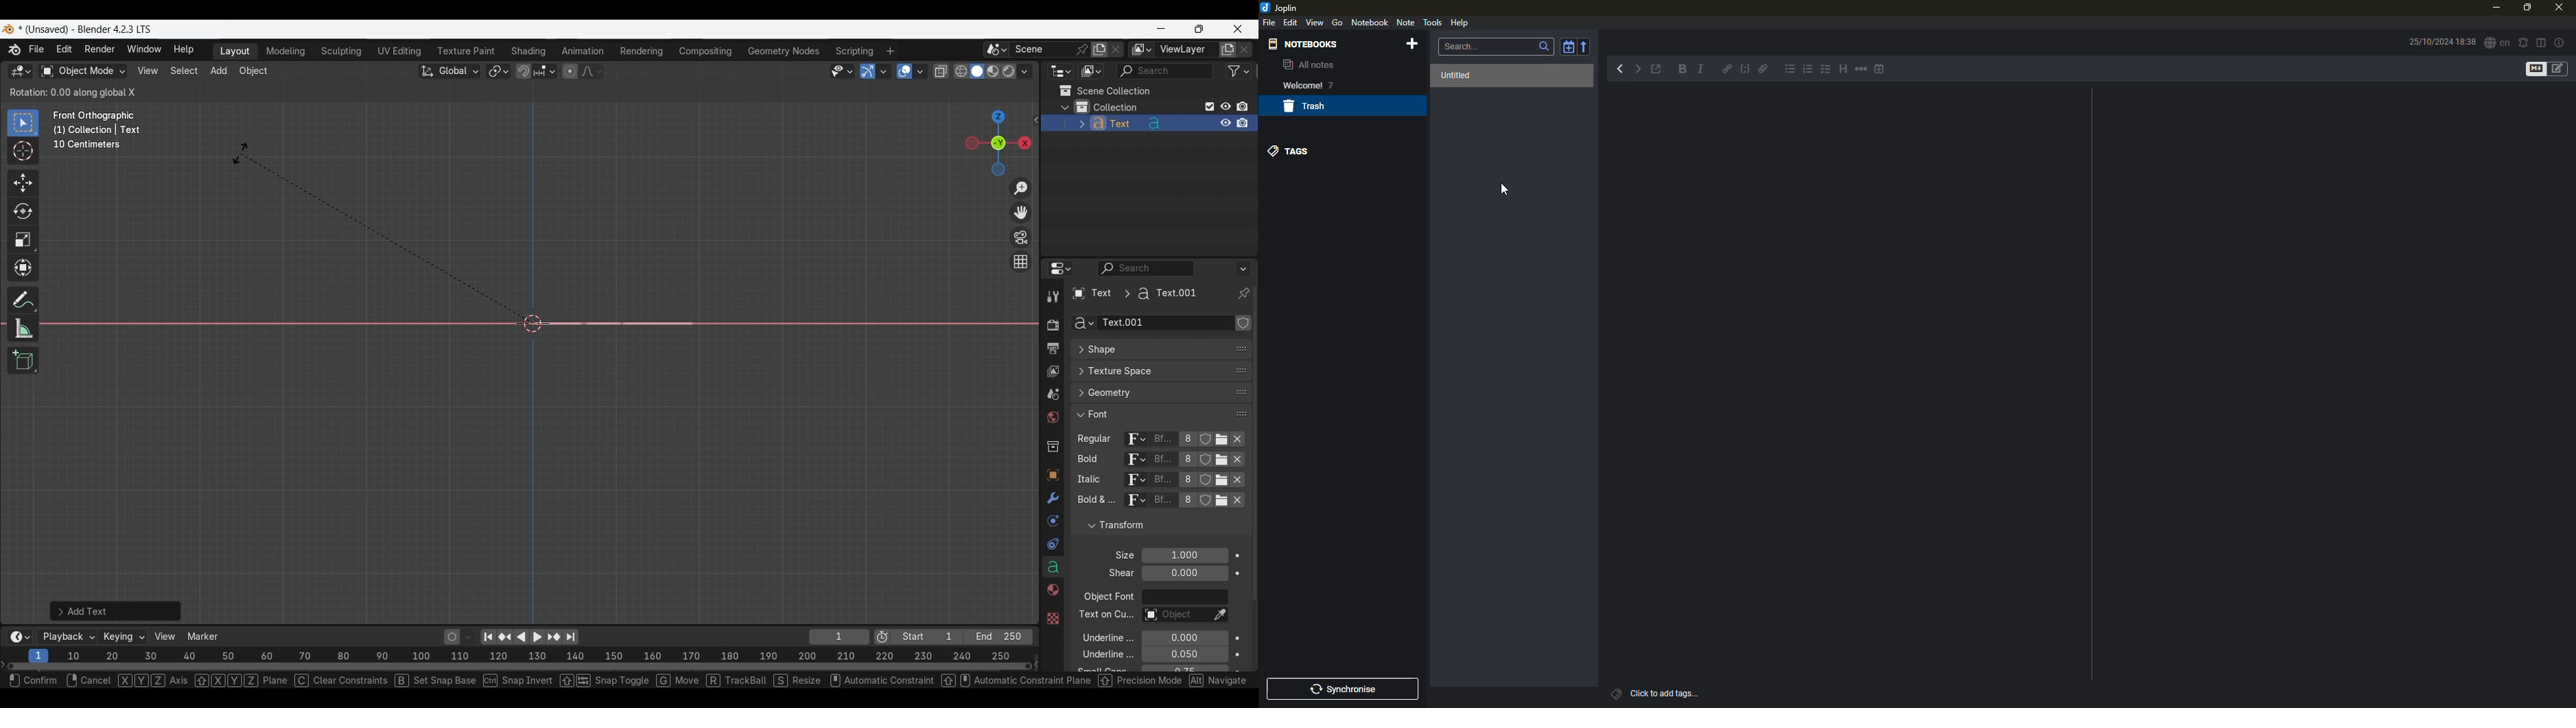 The height and width of the screenshot is (728, 2576). I want to click on go, so click(1337, 23).